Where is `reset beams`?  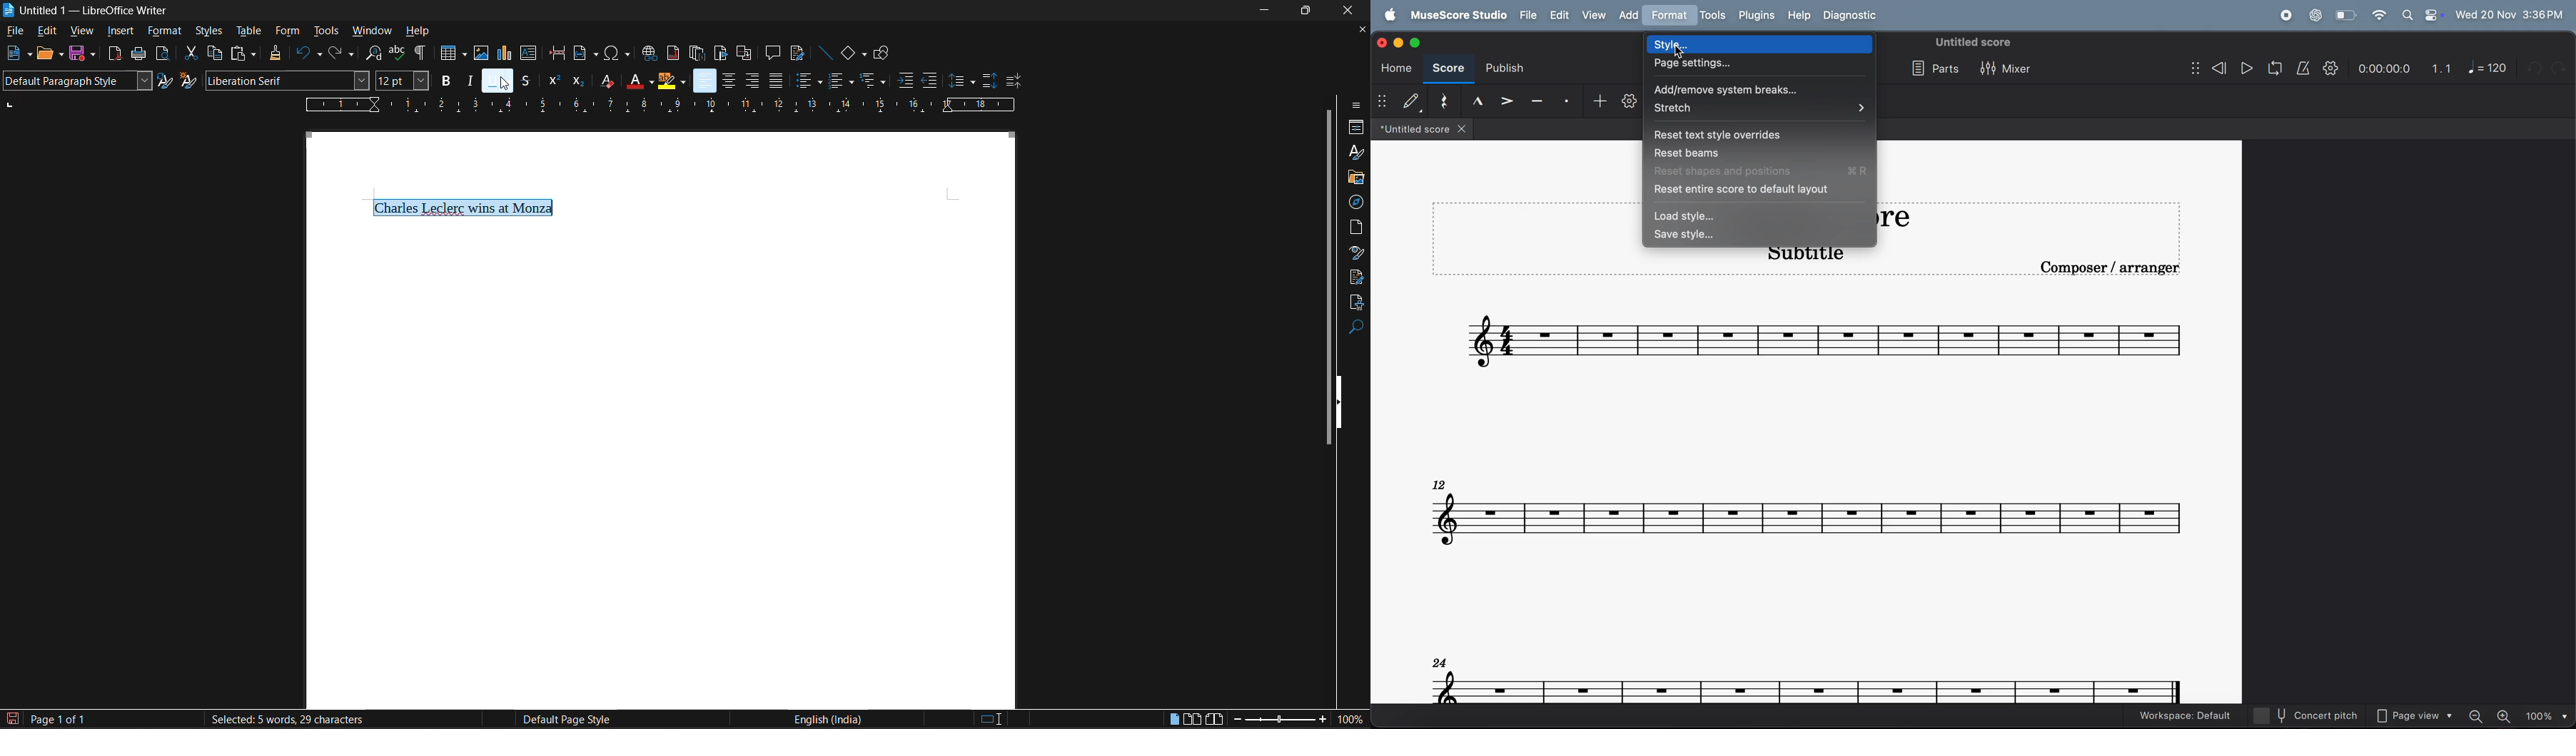
reset beams is located at coordinates (1762, 153).